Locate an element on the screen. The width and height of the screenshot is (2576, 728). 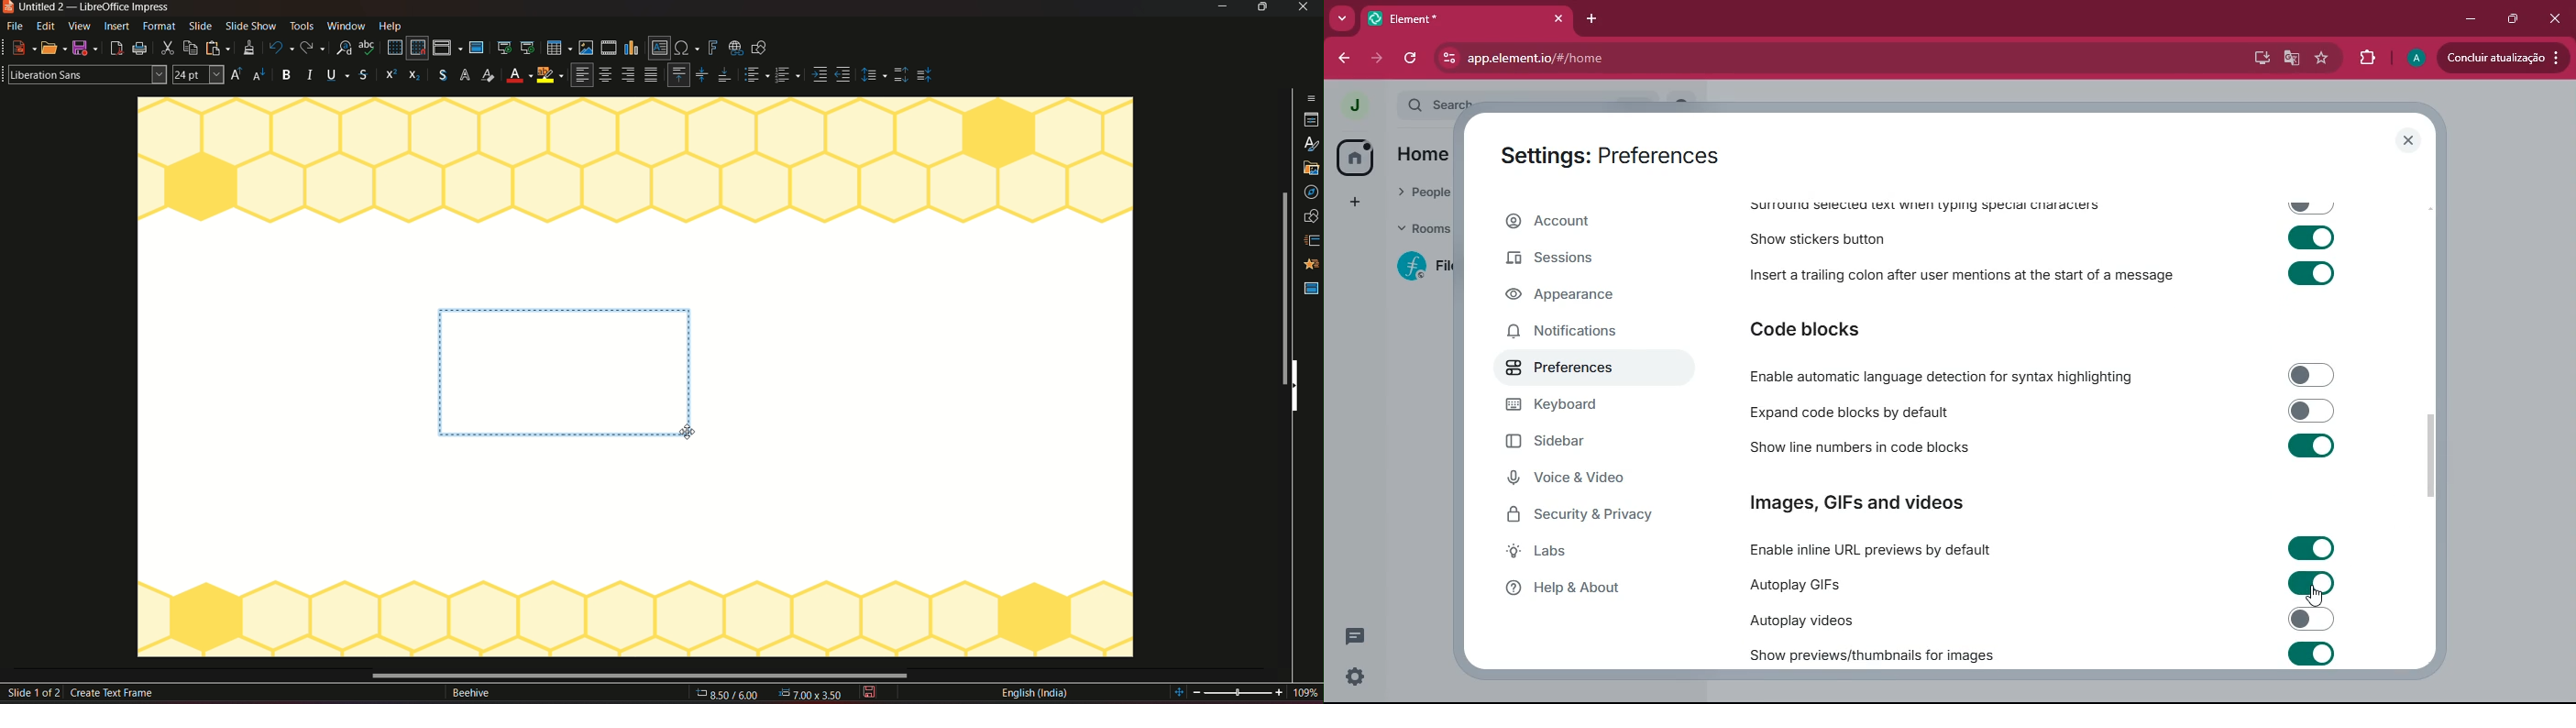
sidebar  is located at coordinates (1584, 444).